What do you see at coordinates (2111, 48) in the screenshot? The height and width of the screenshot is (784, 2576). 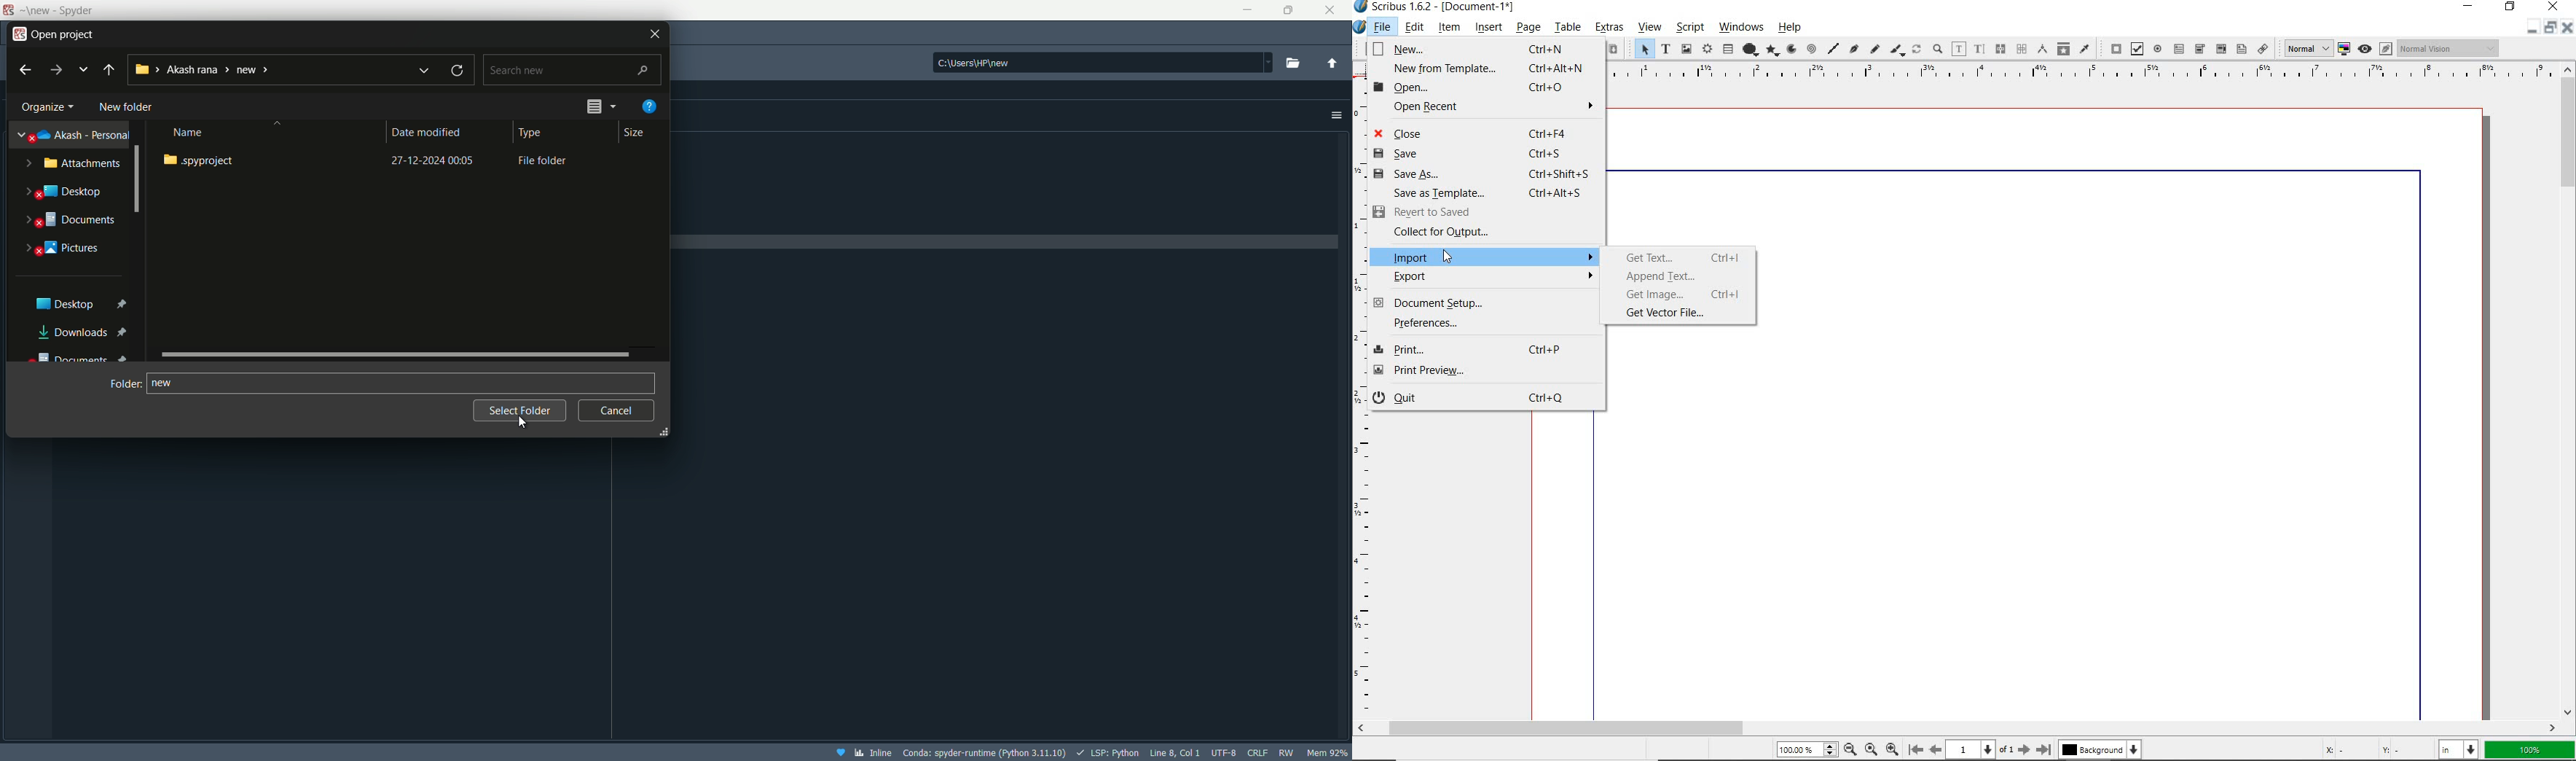 I see `pdf push button` at bounding box center [2111, 48].